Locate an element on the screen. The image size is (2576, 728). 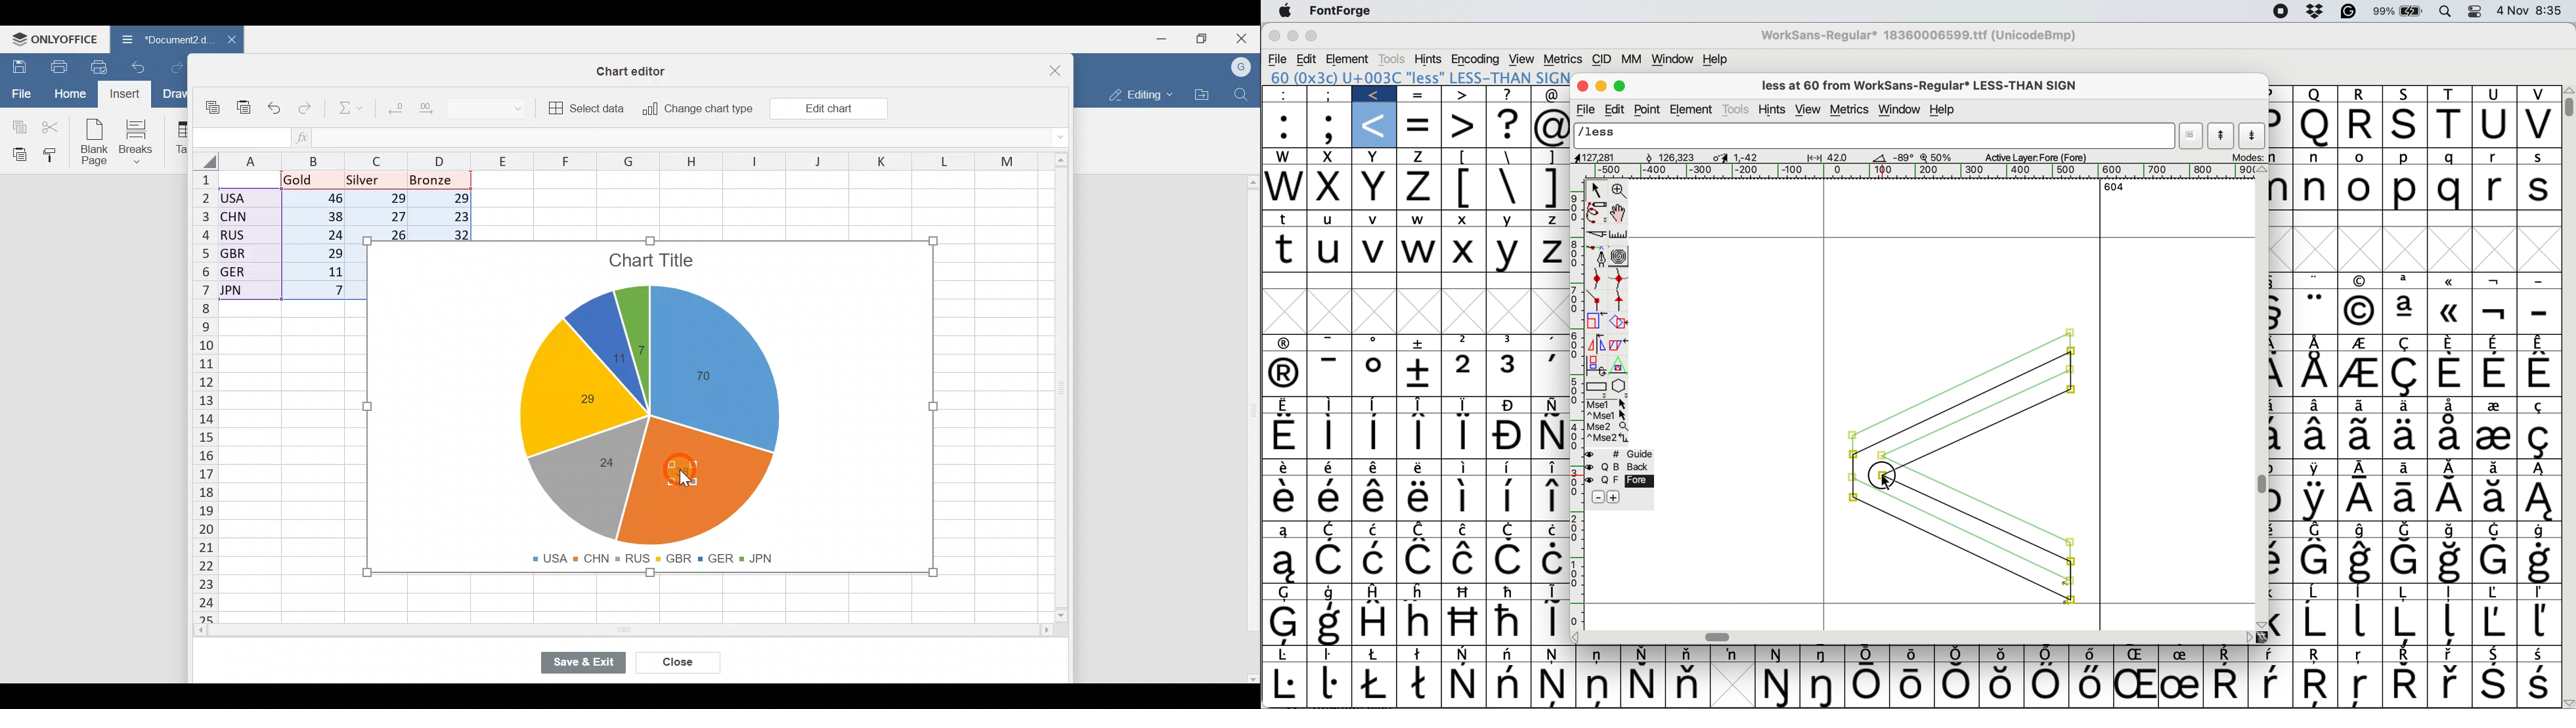
Symbol is located at coordinates (2496, 374).